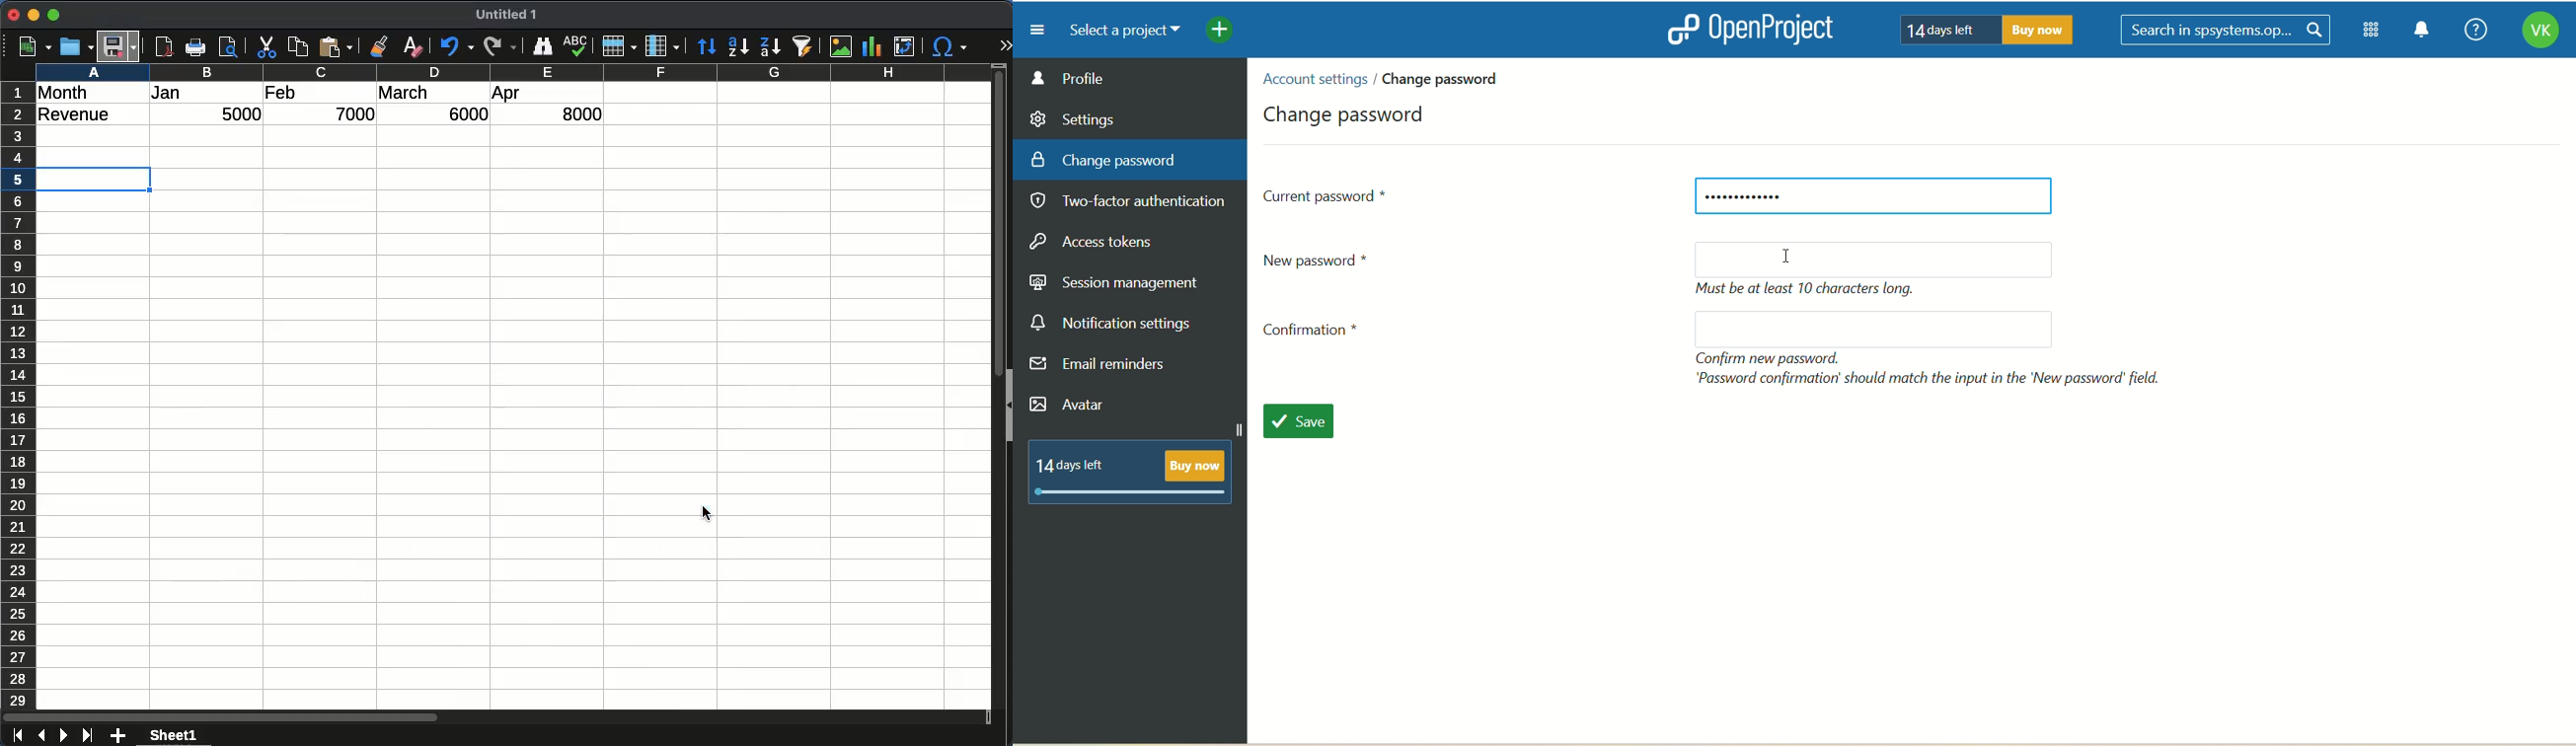  Describe the element at coordinates (1447, 78) in the screenshot. I see `change password` at that location.